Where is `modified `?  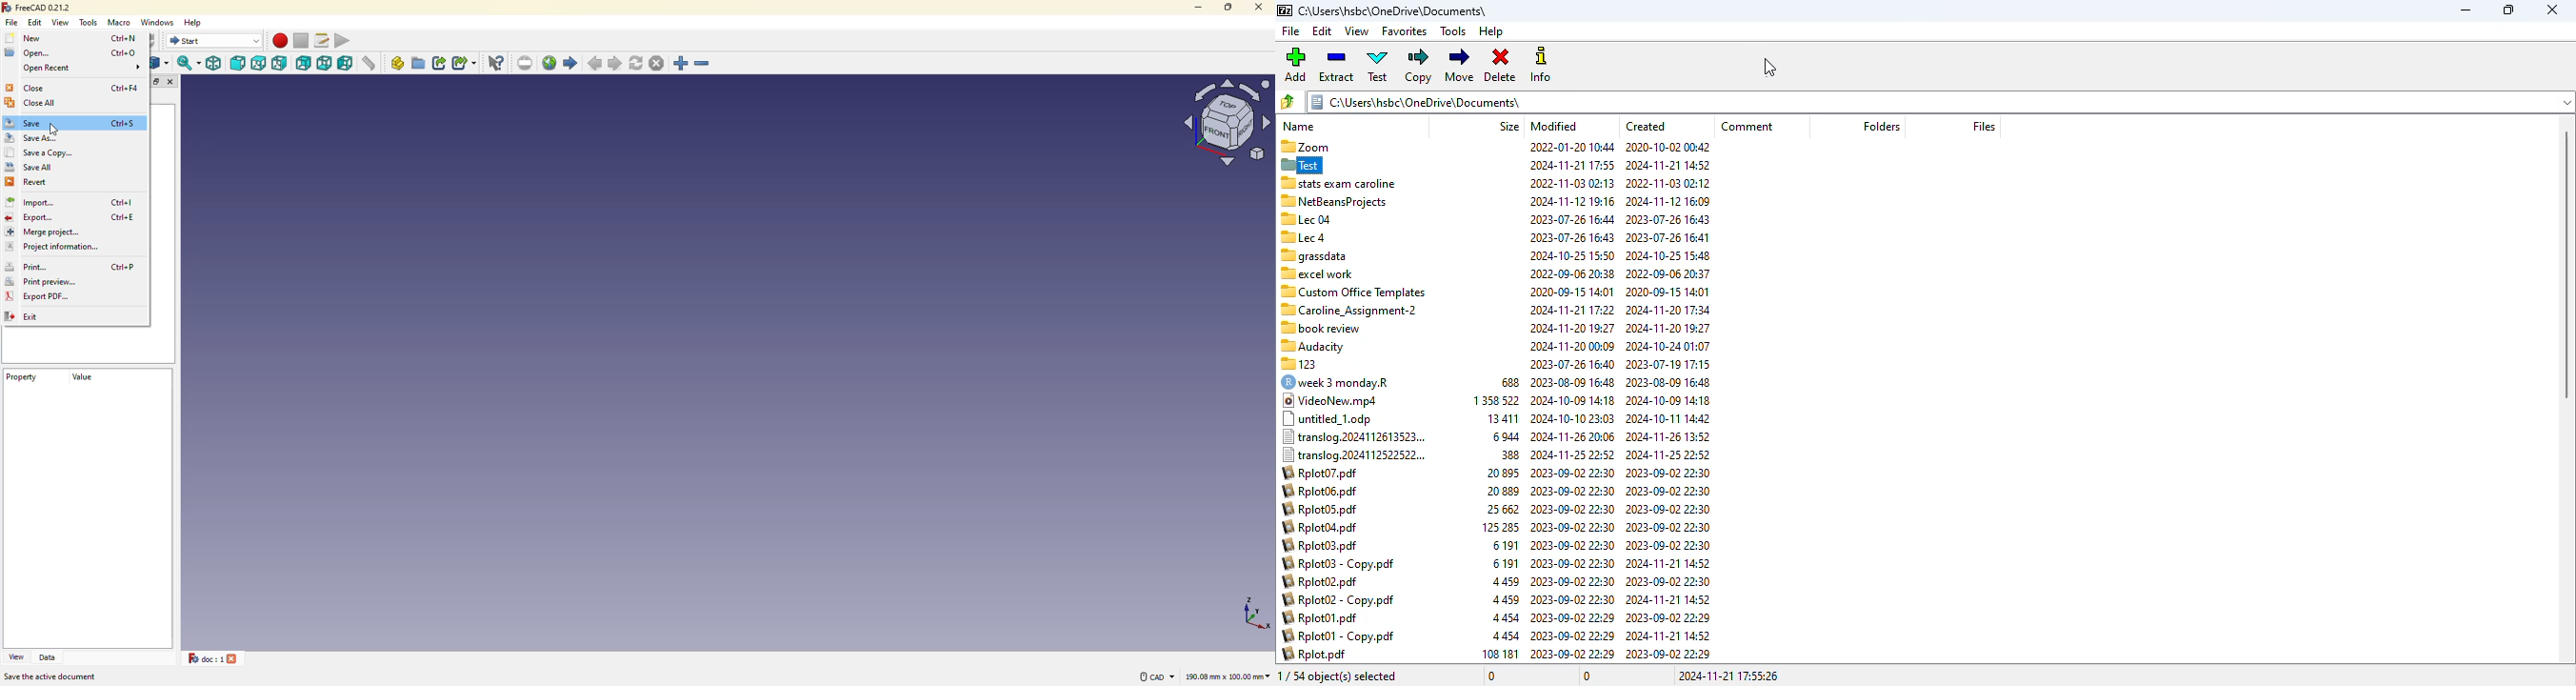 modified  is located at coordinates (1555, 126).